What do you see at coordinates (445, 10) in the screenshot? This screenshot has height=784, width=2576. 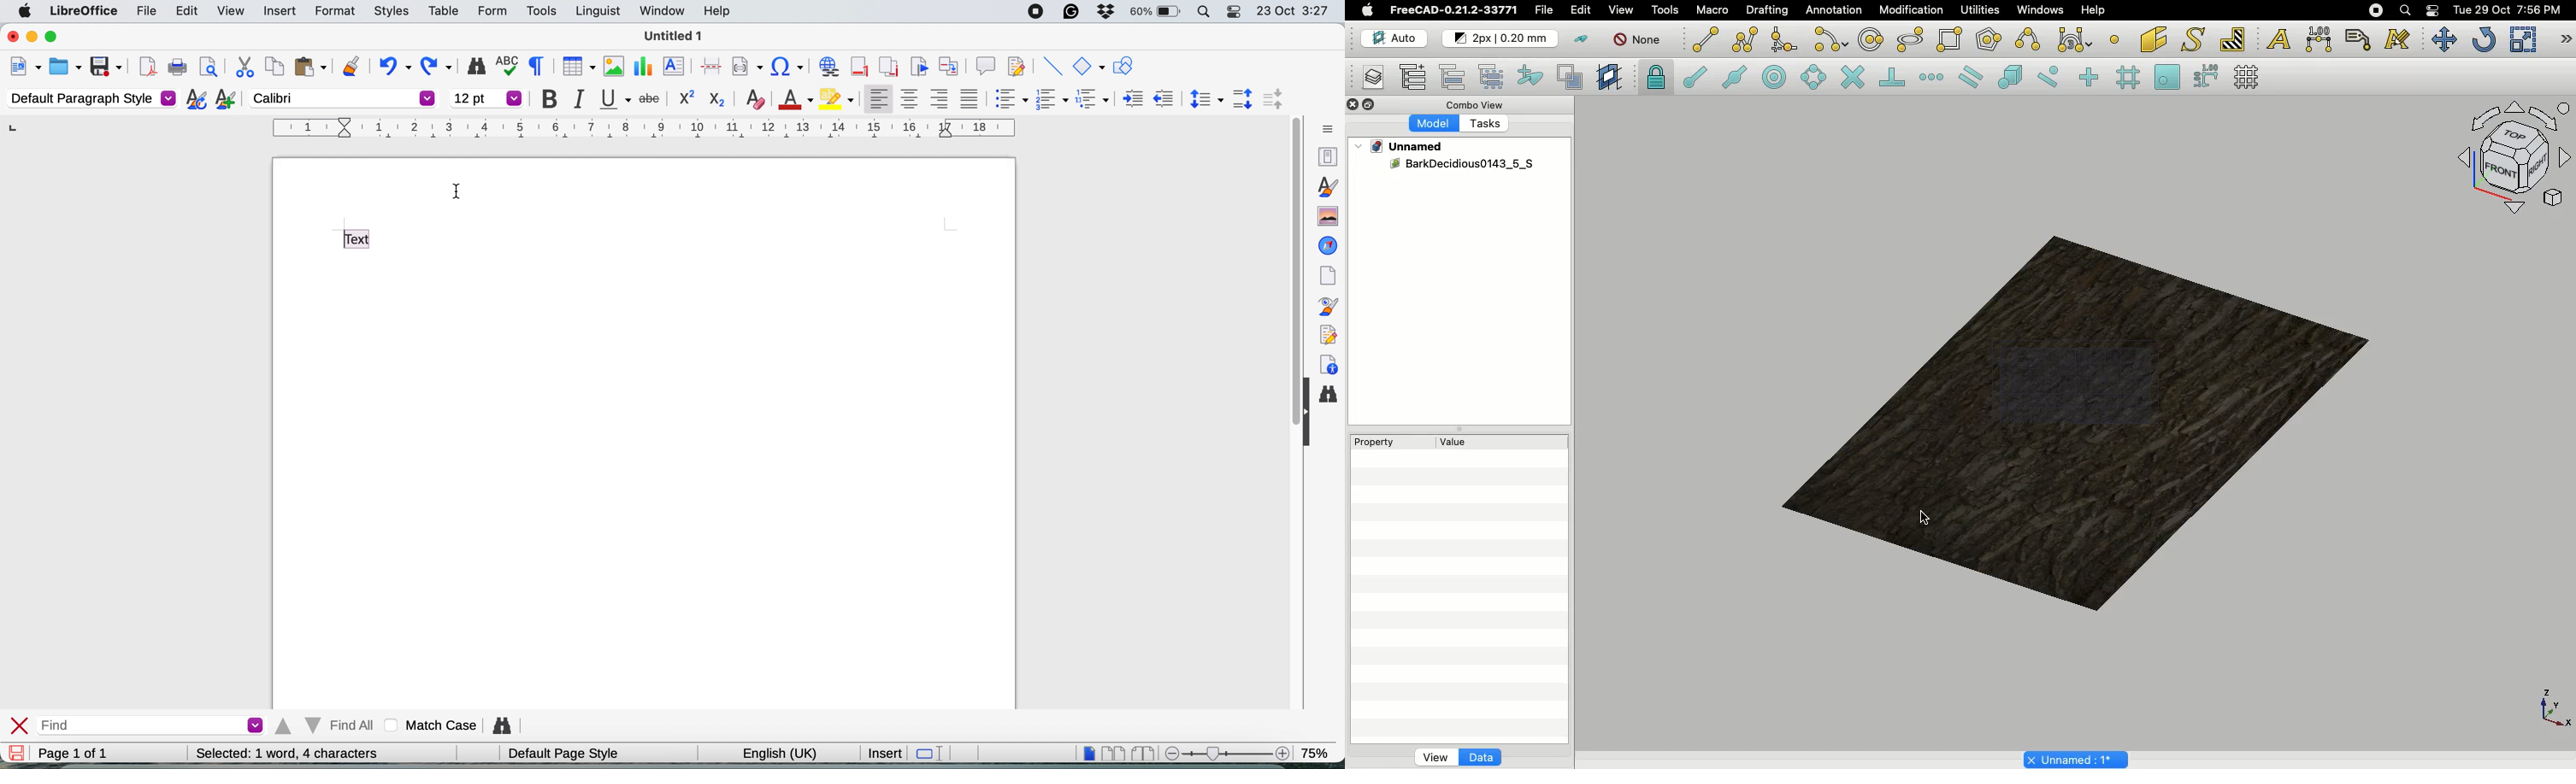 I see `table` at bounding box center [445, 10].